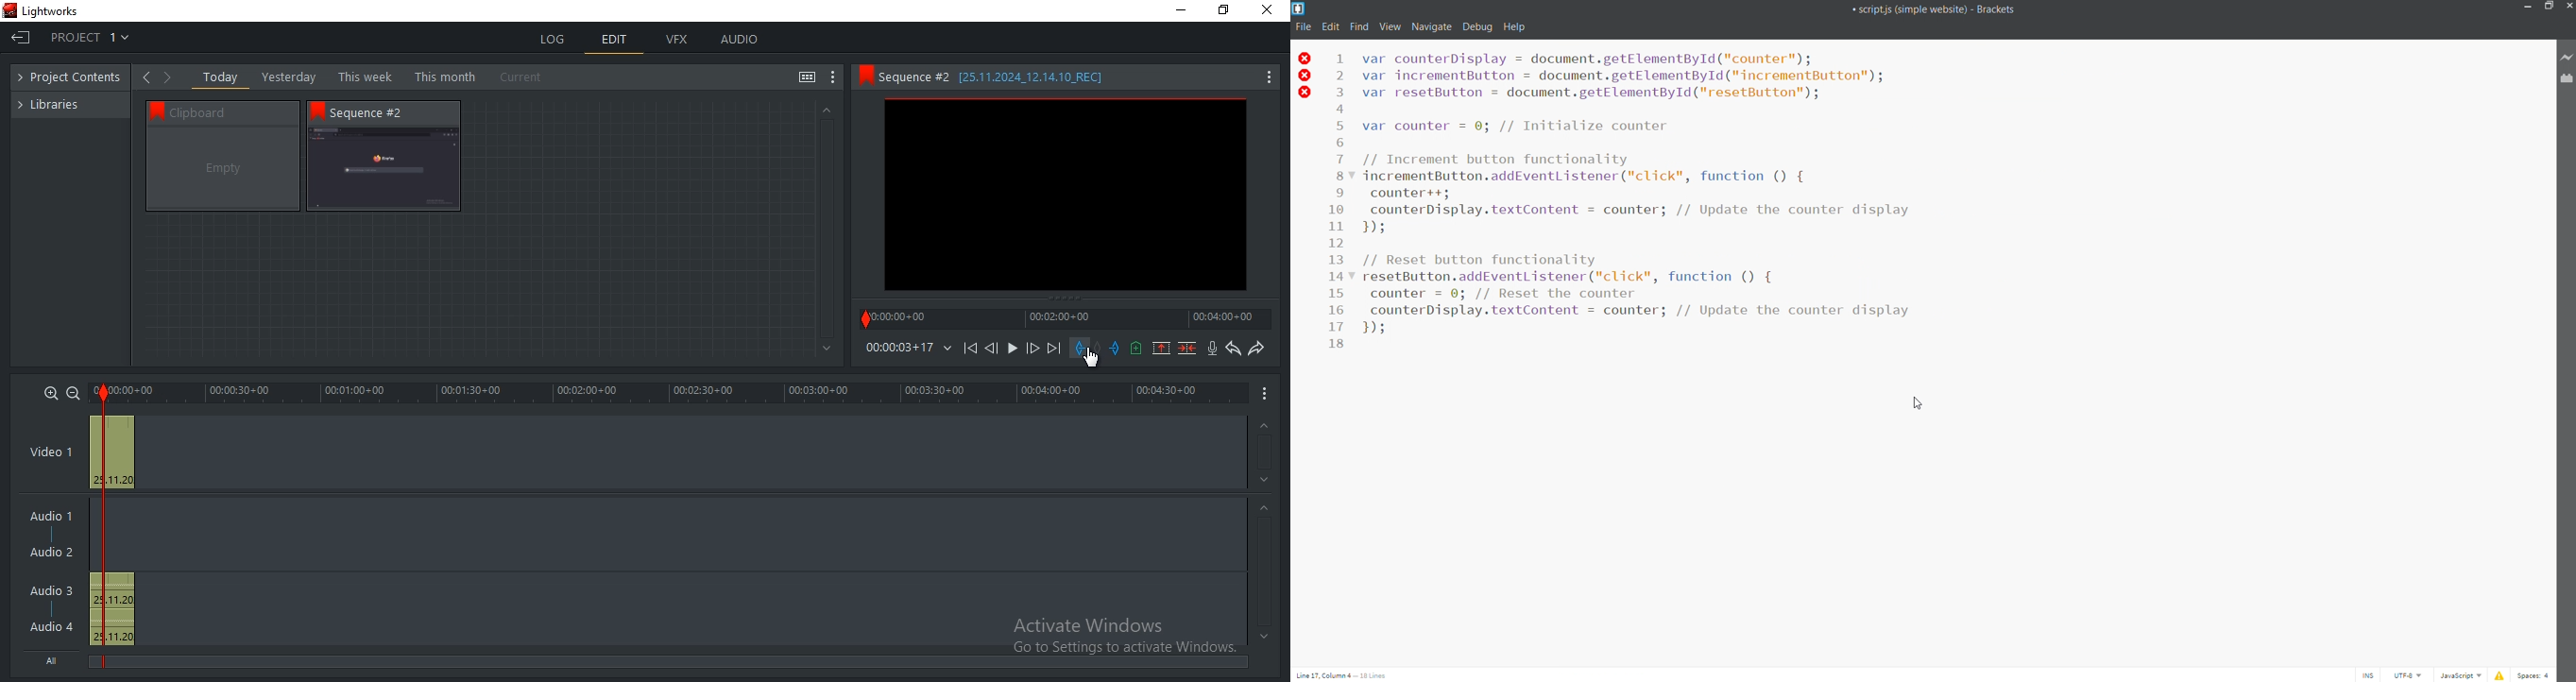  I want to click on mark in, so click(1080, 348).